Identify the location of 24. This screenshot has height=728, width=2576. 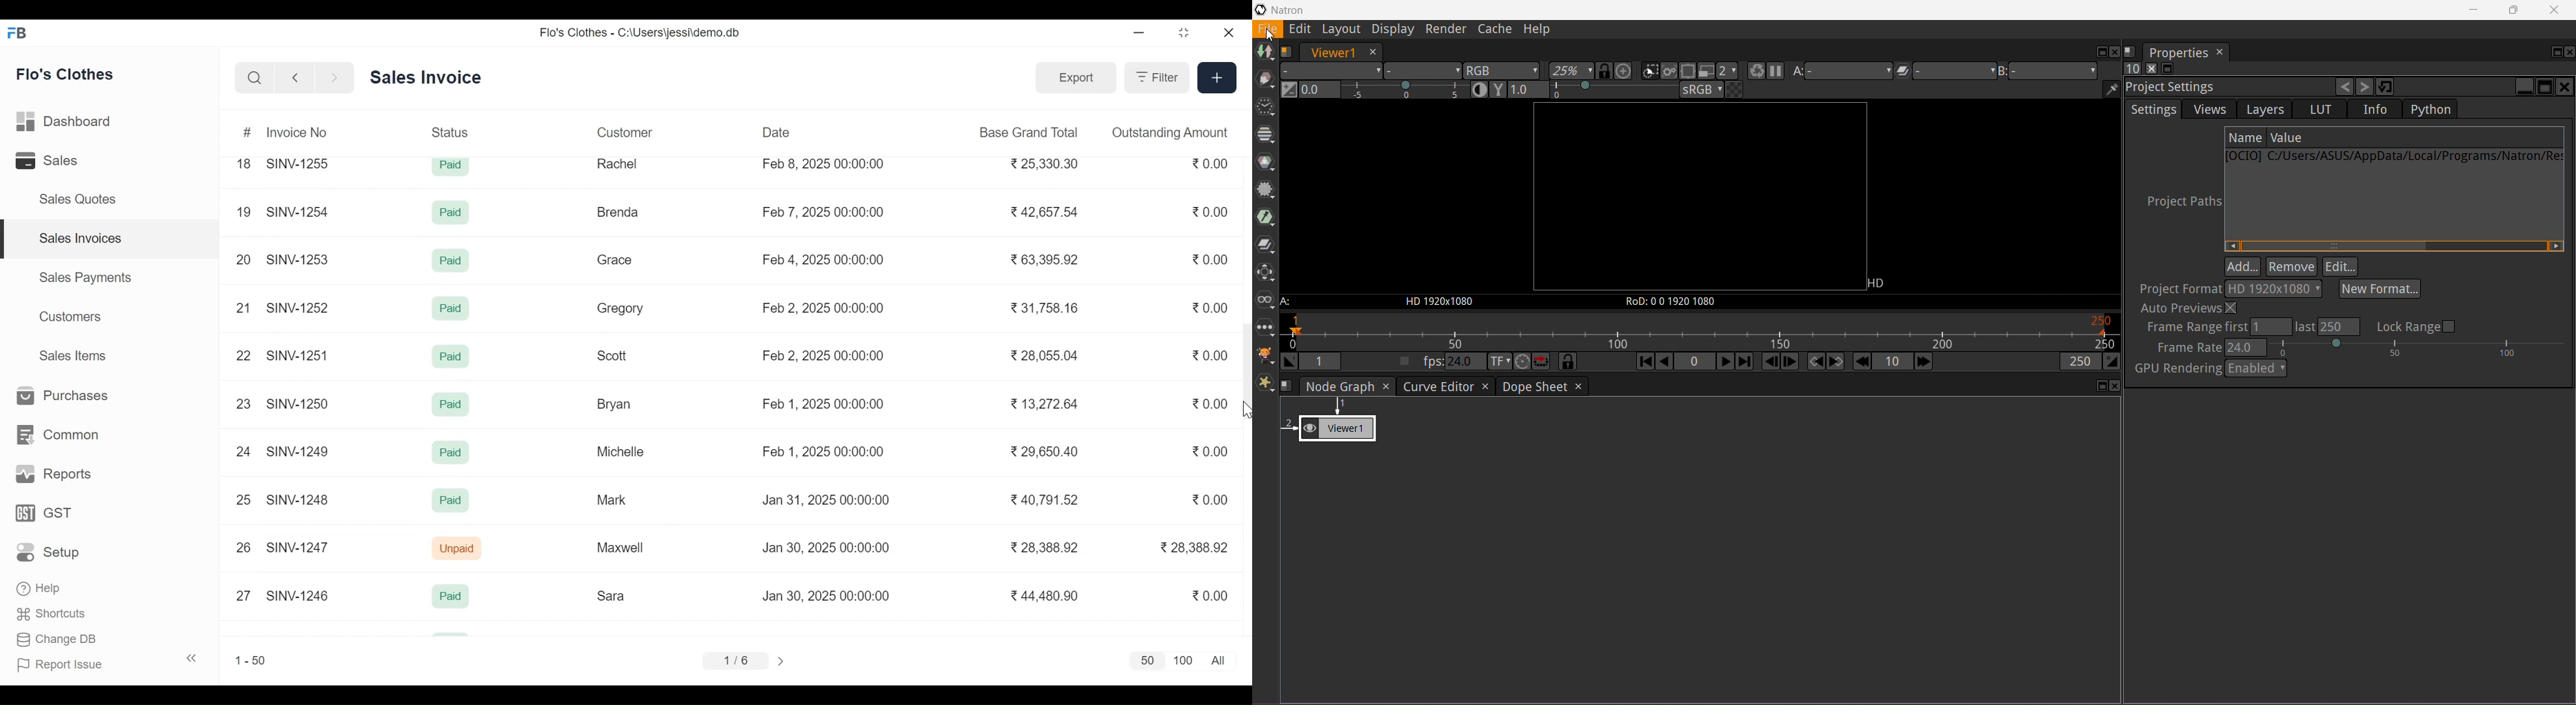
(243, 451).